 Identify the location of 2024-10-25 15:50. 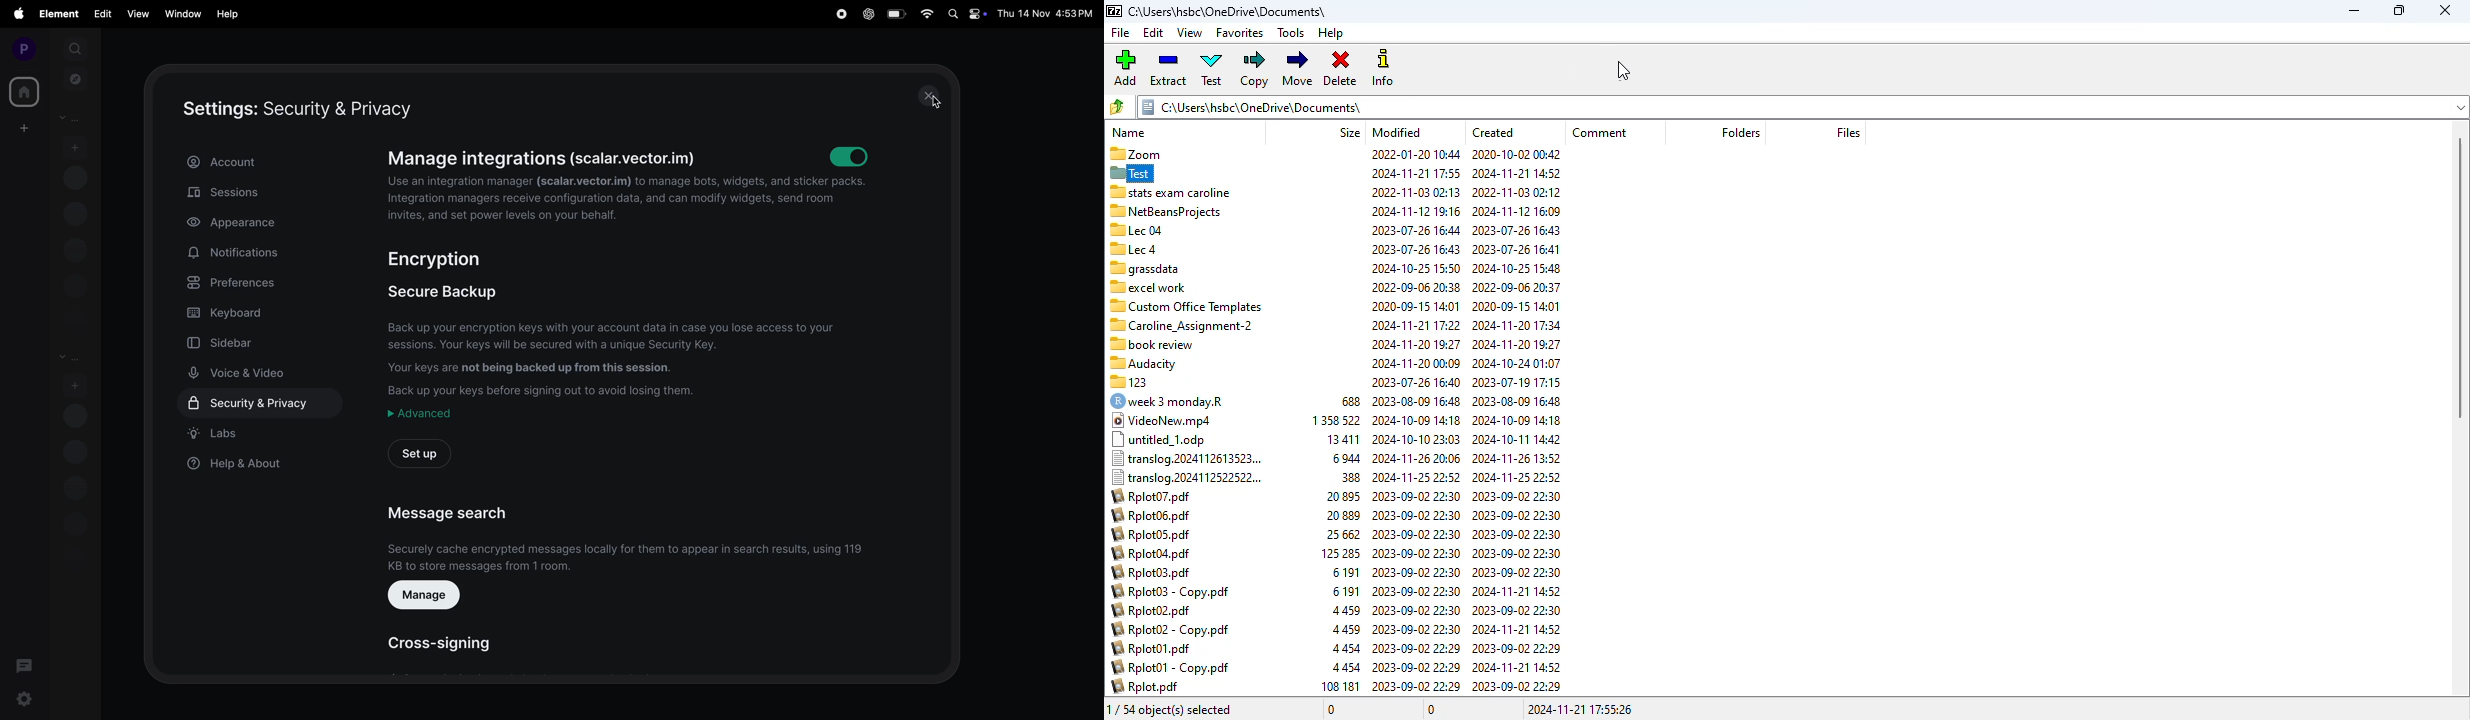
(1416, 268).